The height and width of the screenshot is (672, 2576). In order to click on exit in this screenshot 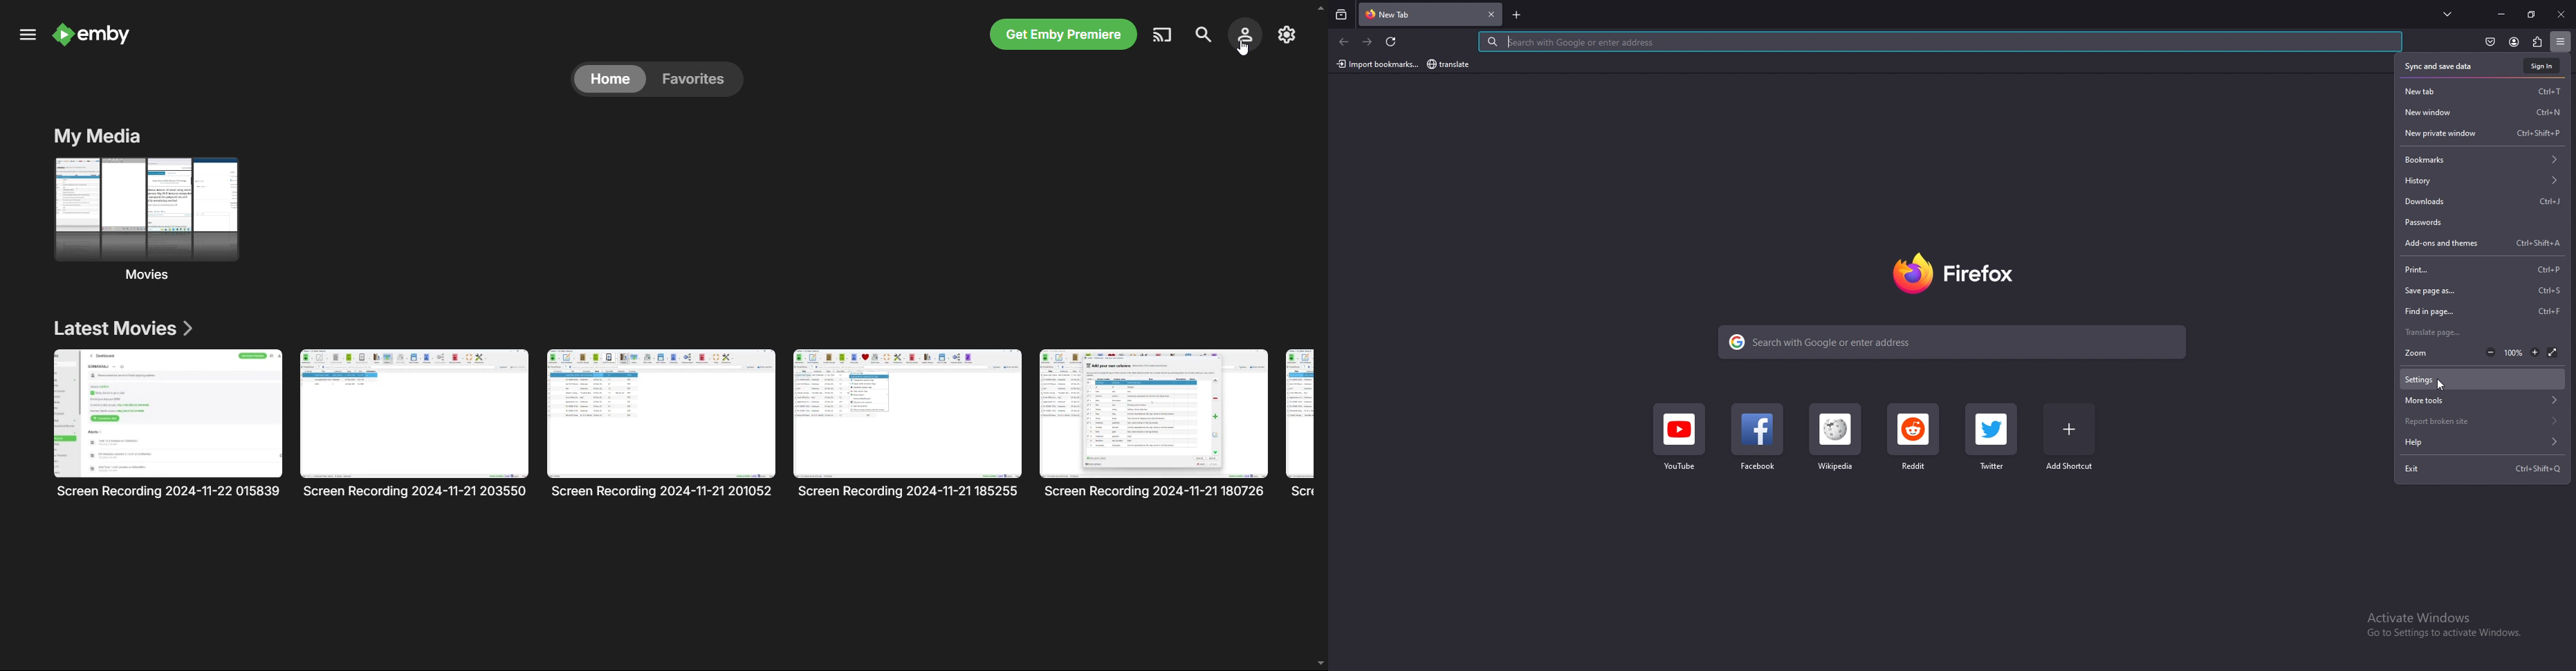, I will do `click(2482, 468)`.